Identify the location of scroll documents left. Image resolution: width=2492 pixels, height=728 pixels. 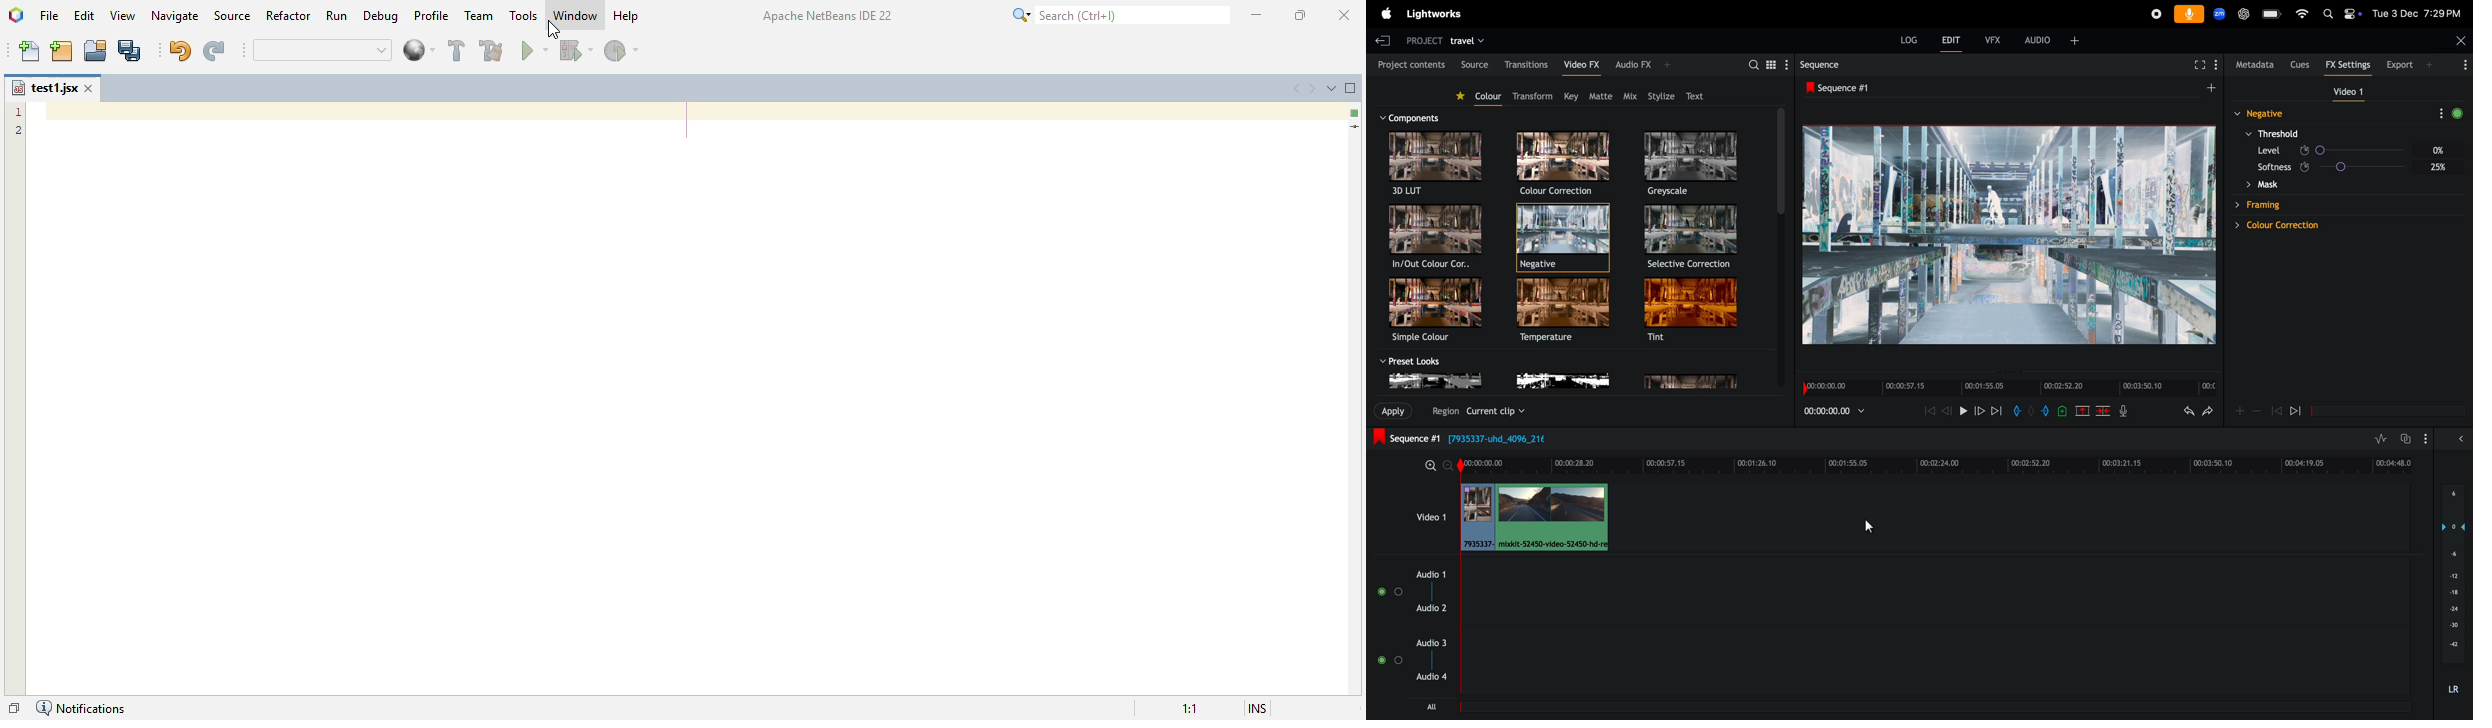
(1294, 88).